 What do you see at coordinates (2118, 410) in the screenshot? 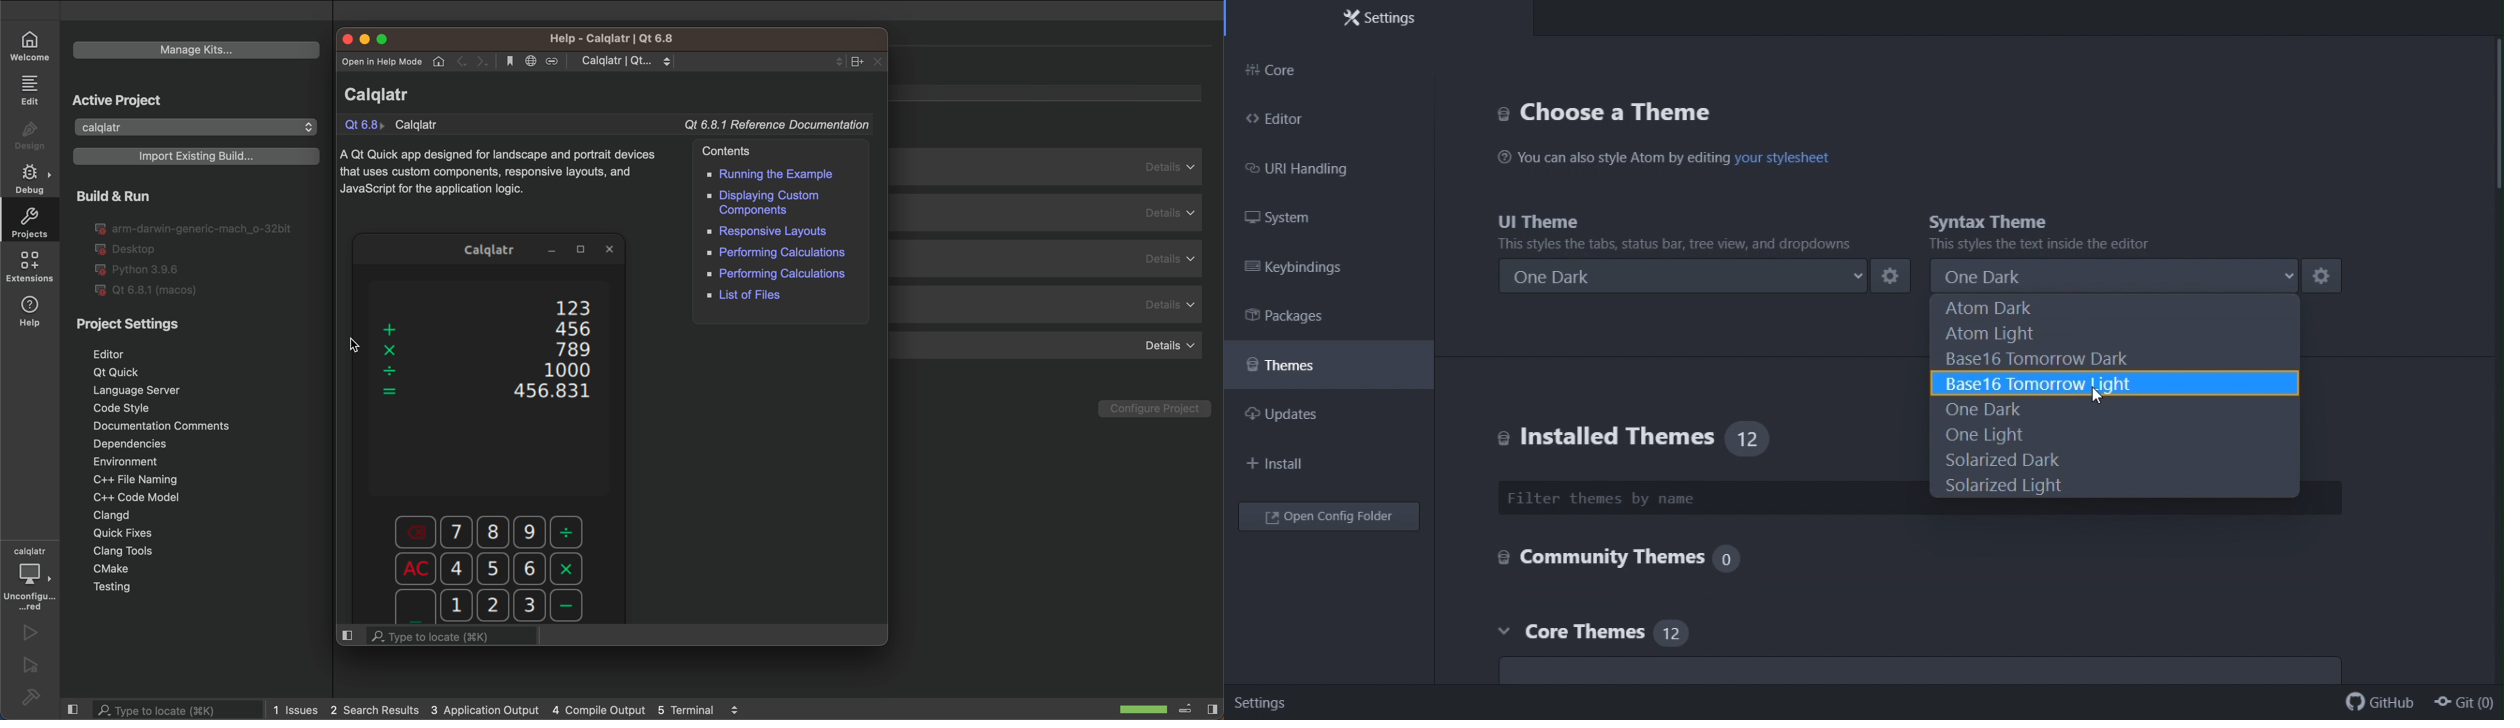
I see `One dark` at bounding box center [2118, 410].